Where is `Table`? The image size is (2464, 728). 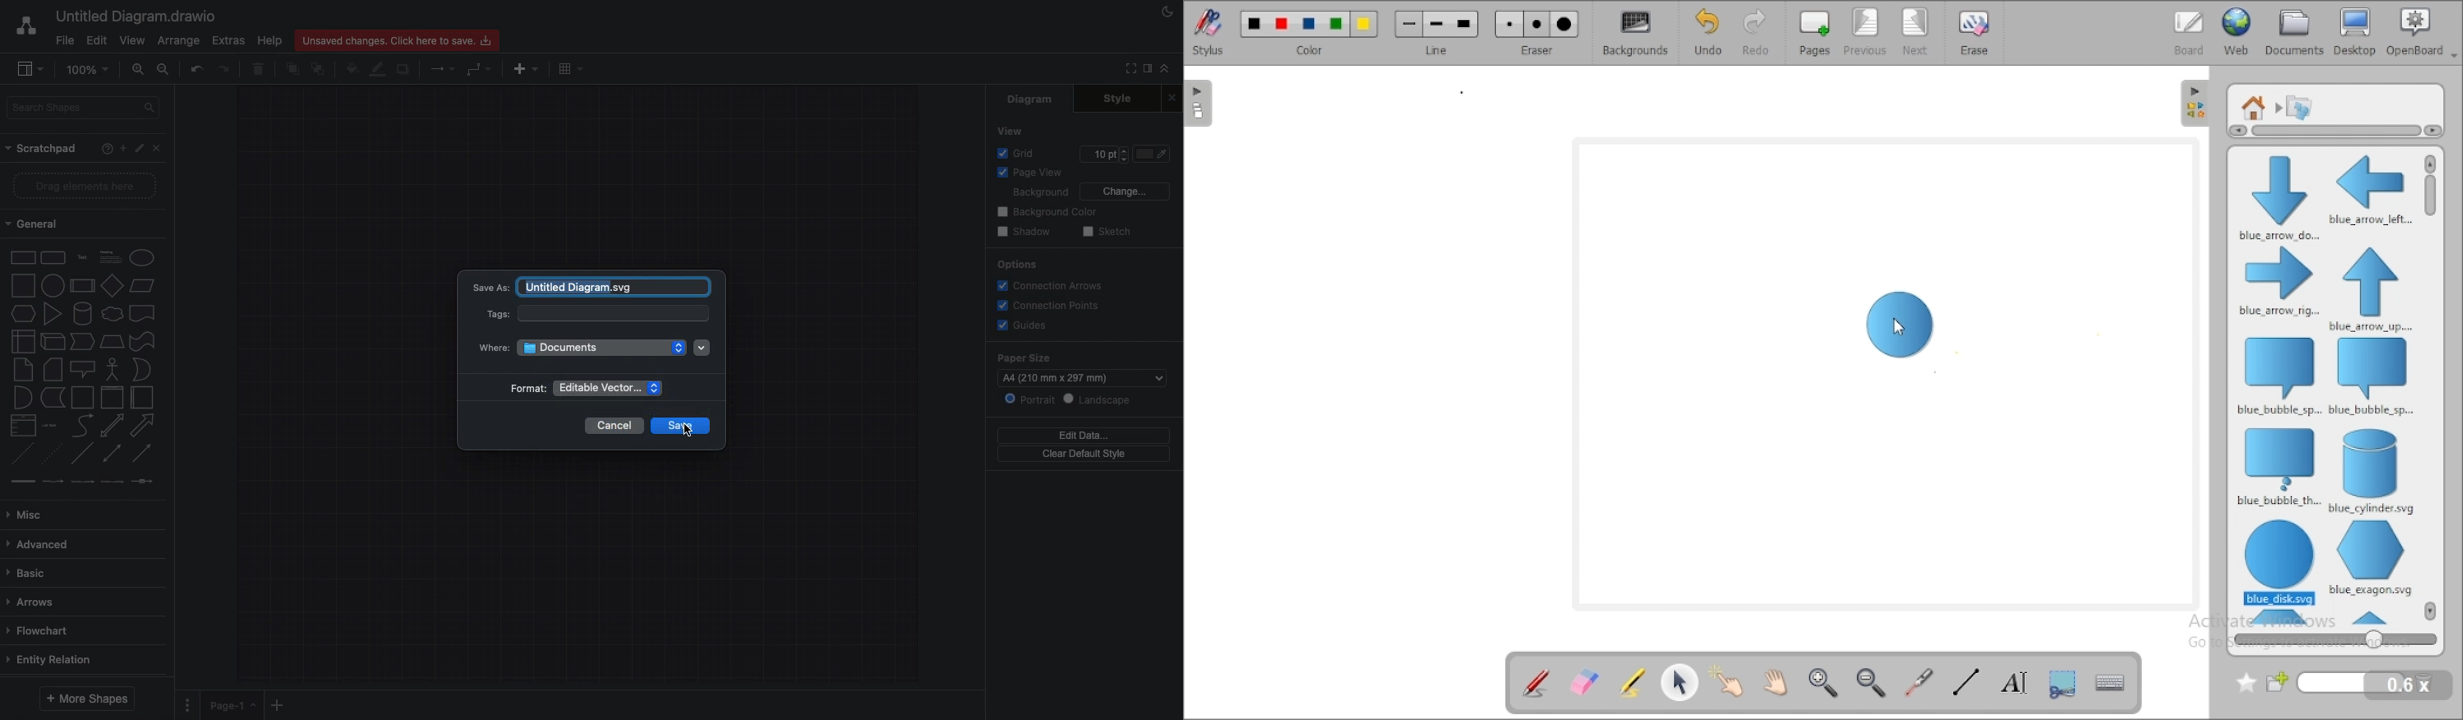
Table is located at coordinates (571, 68).